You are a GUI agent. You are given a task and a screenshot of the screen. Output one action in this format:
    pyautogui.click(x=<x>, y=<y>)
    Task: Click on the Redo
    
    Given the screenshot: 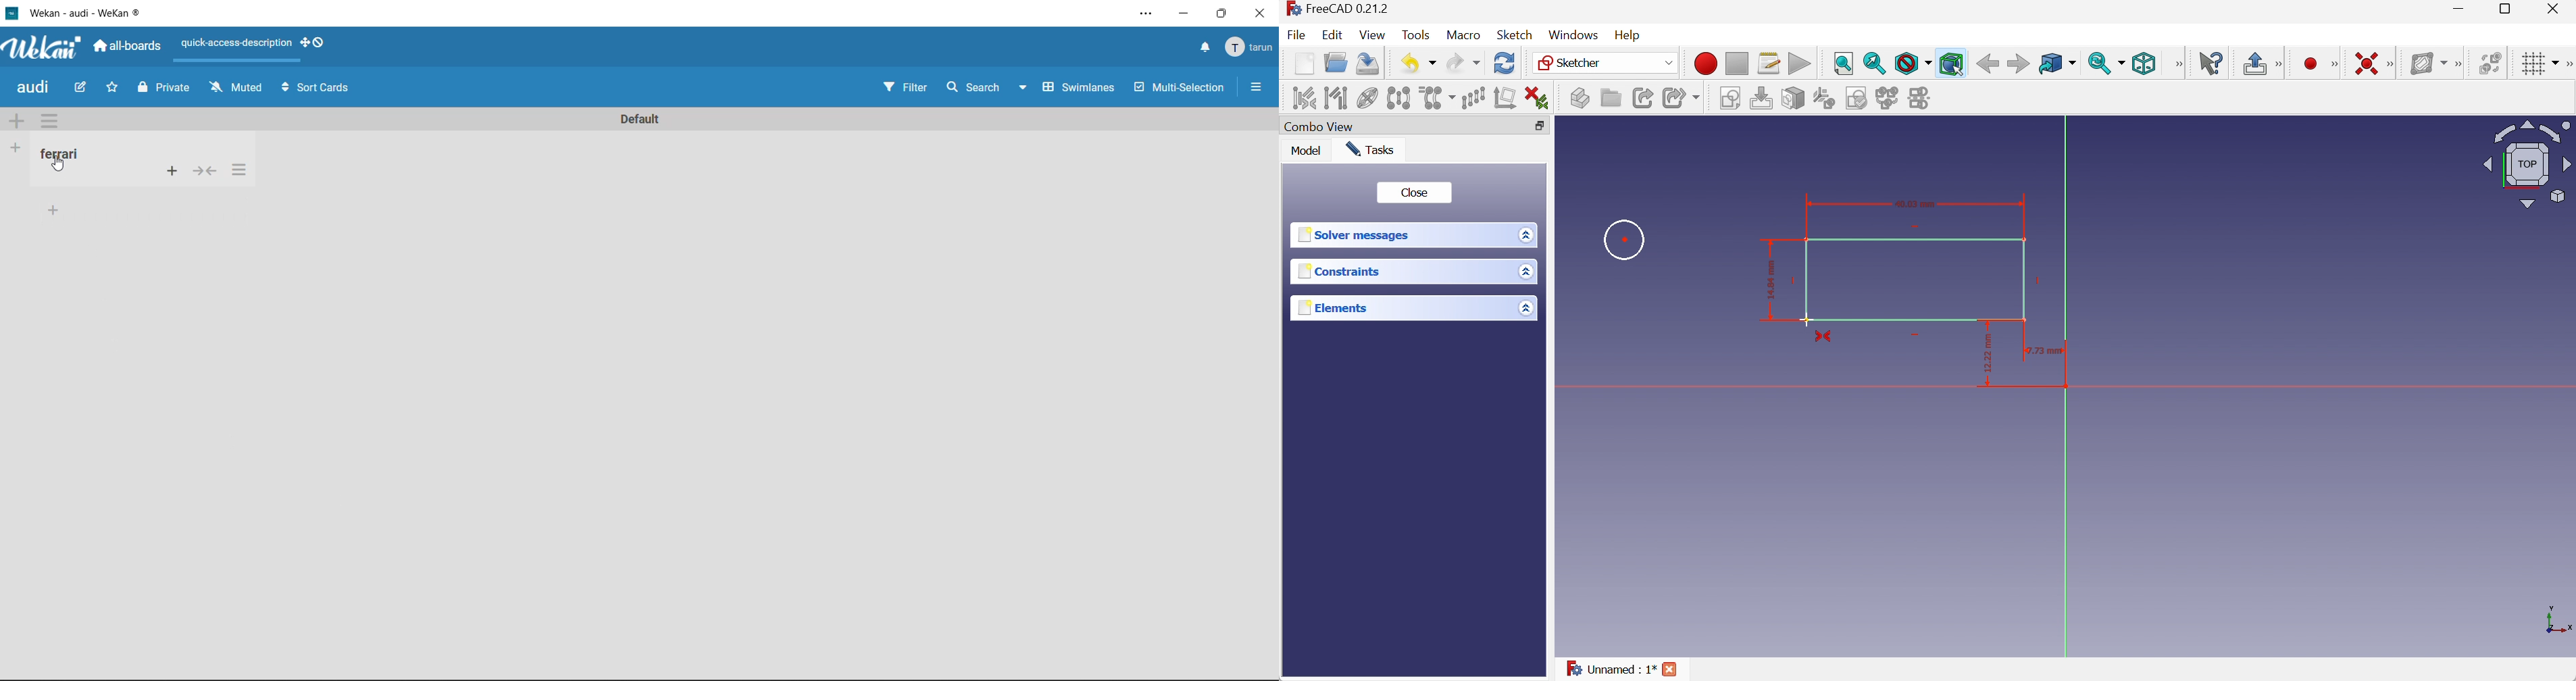 What is the action you would take?
    pyautogui.click(x=1463, y=63)
    